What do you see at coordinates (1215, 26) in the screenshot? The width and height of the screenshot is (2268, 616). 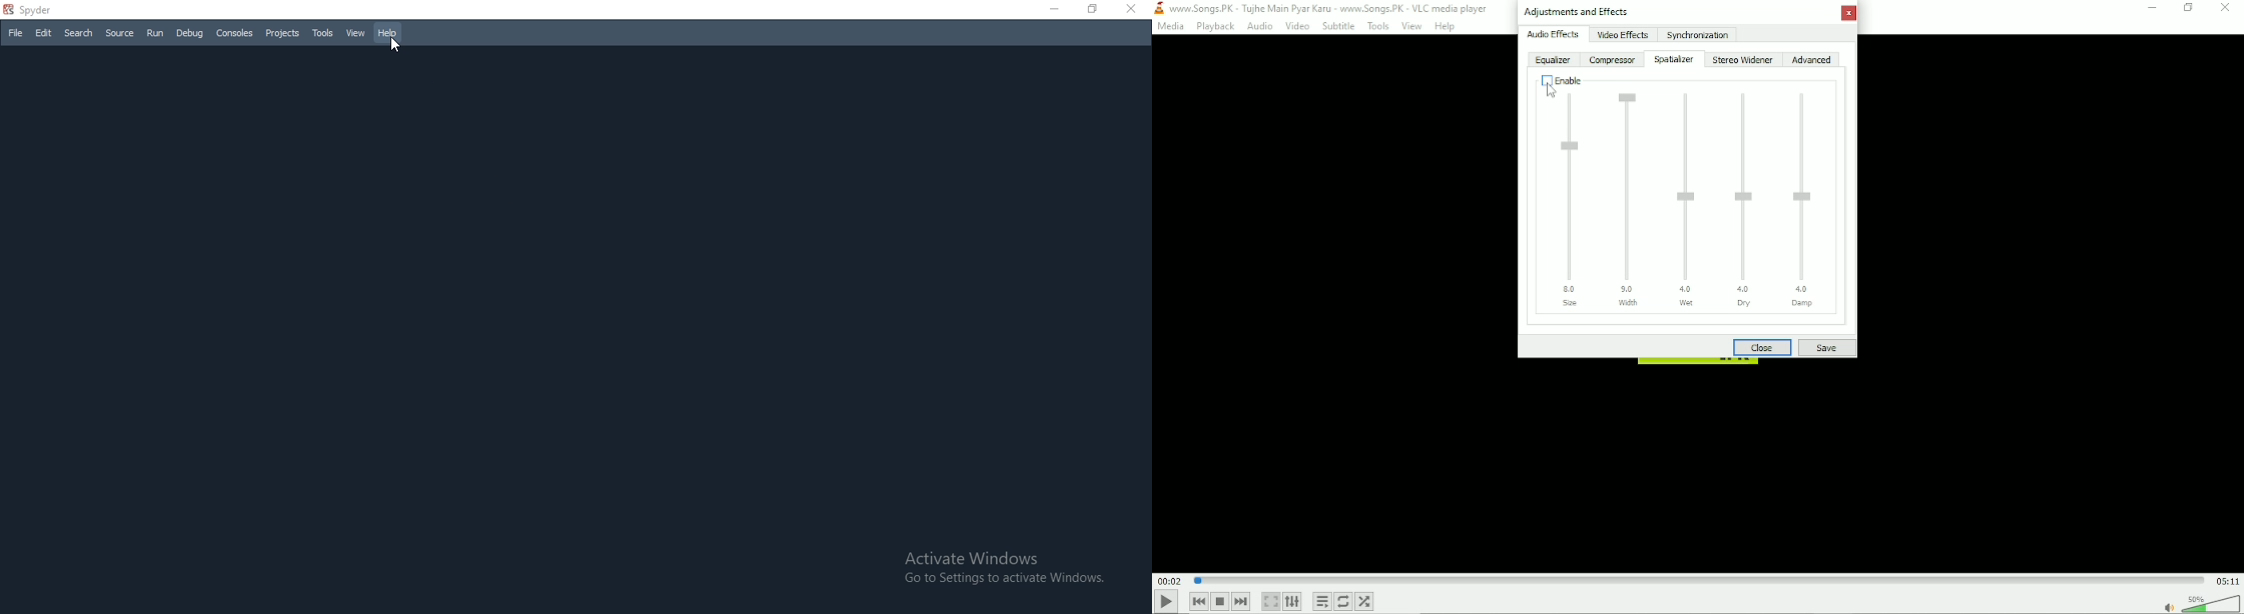 I see `Playback` at bounding box center [1215, 26].